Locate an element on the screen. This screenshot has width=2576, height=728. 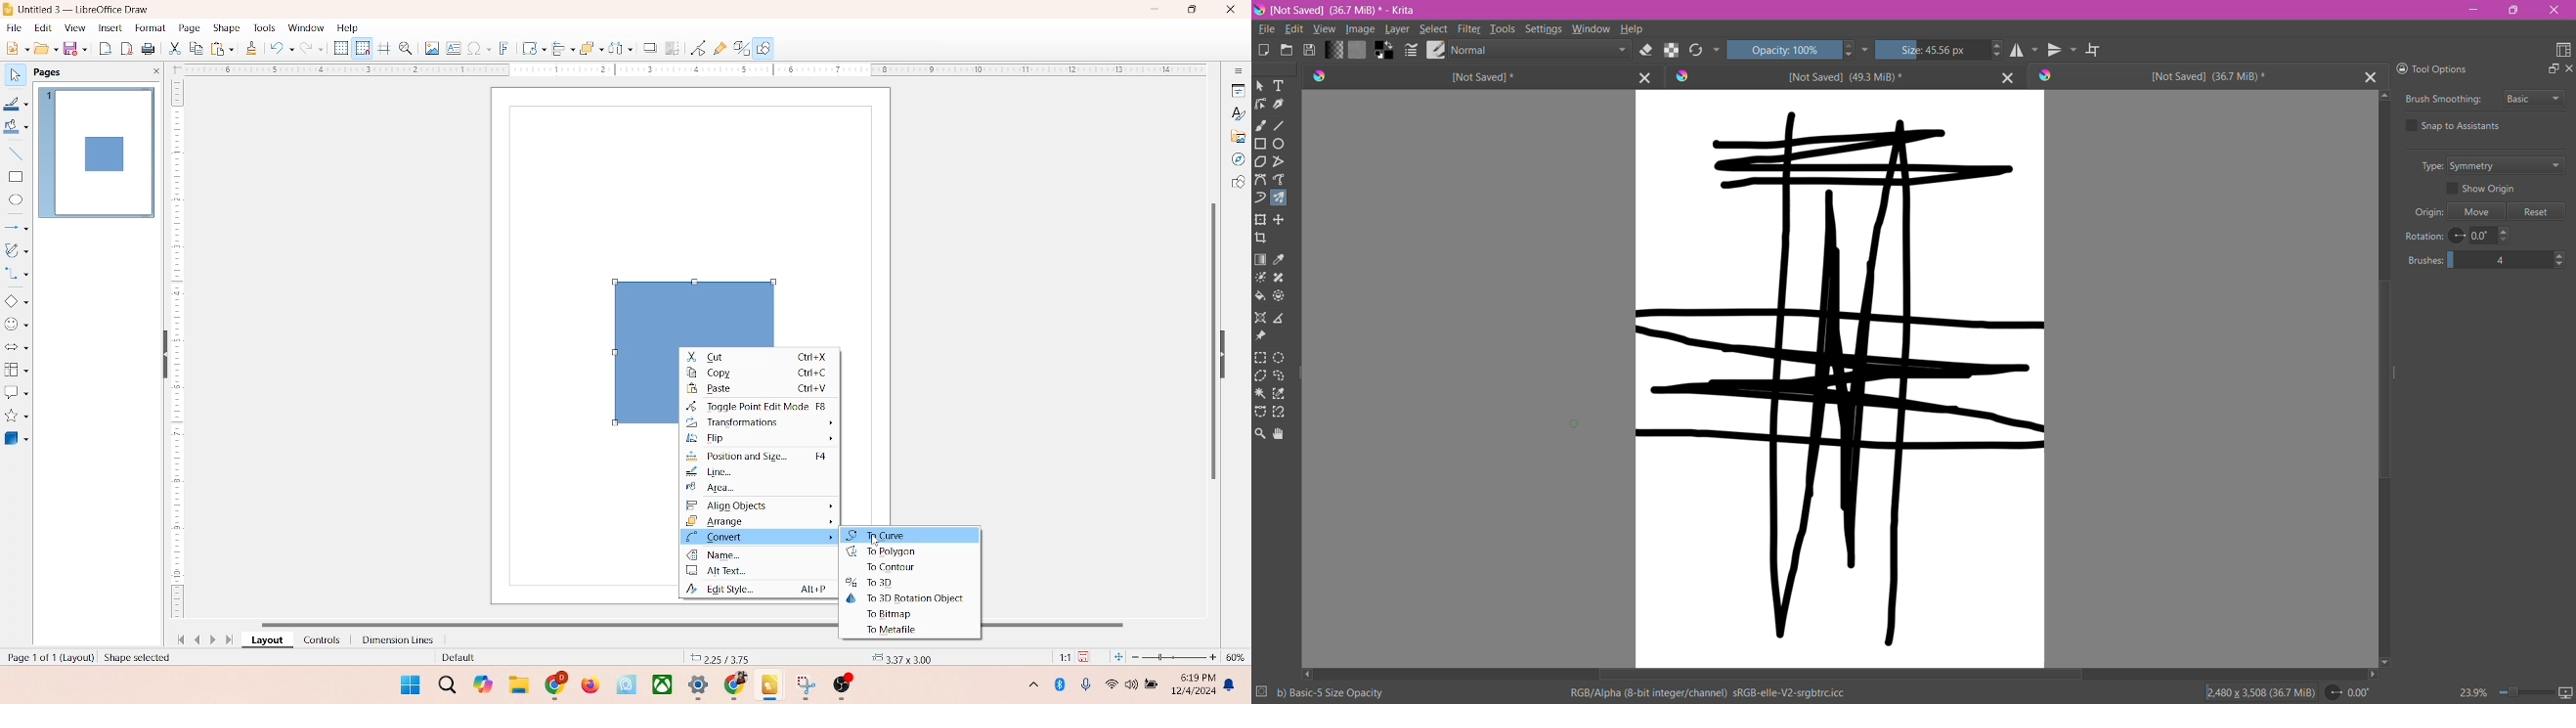
to metafile is located at coordinates (895, 631).